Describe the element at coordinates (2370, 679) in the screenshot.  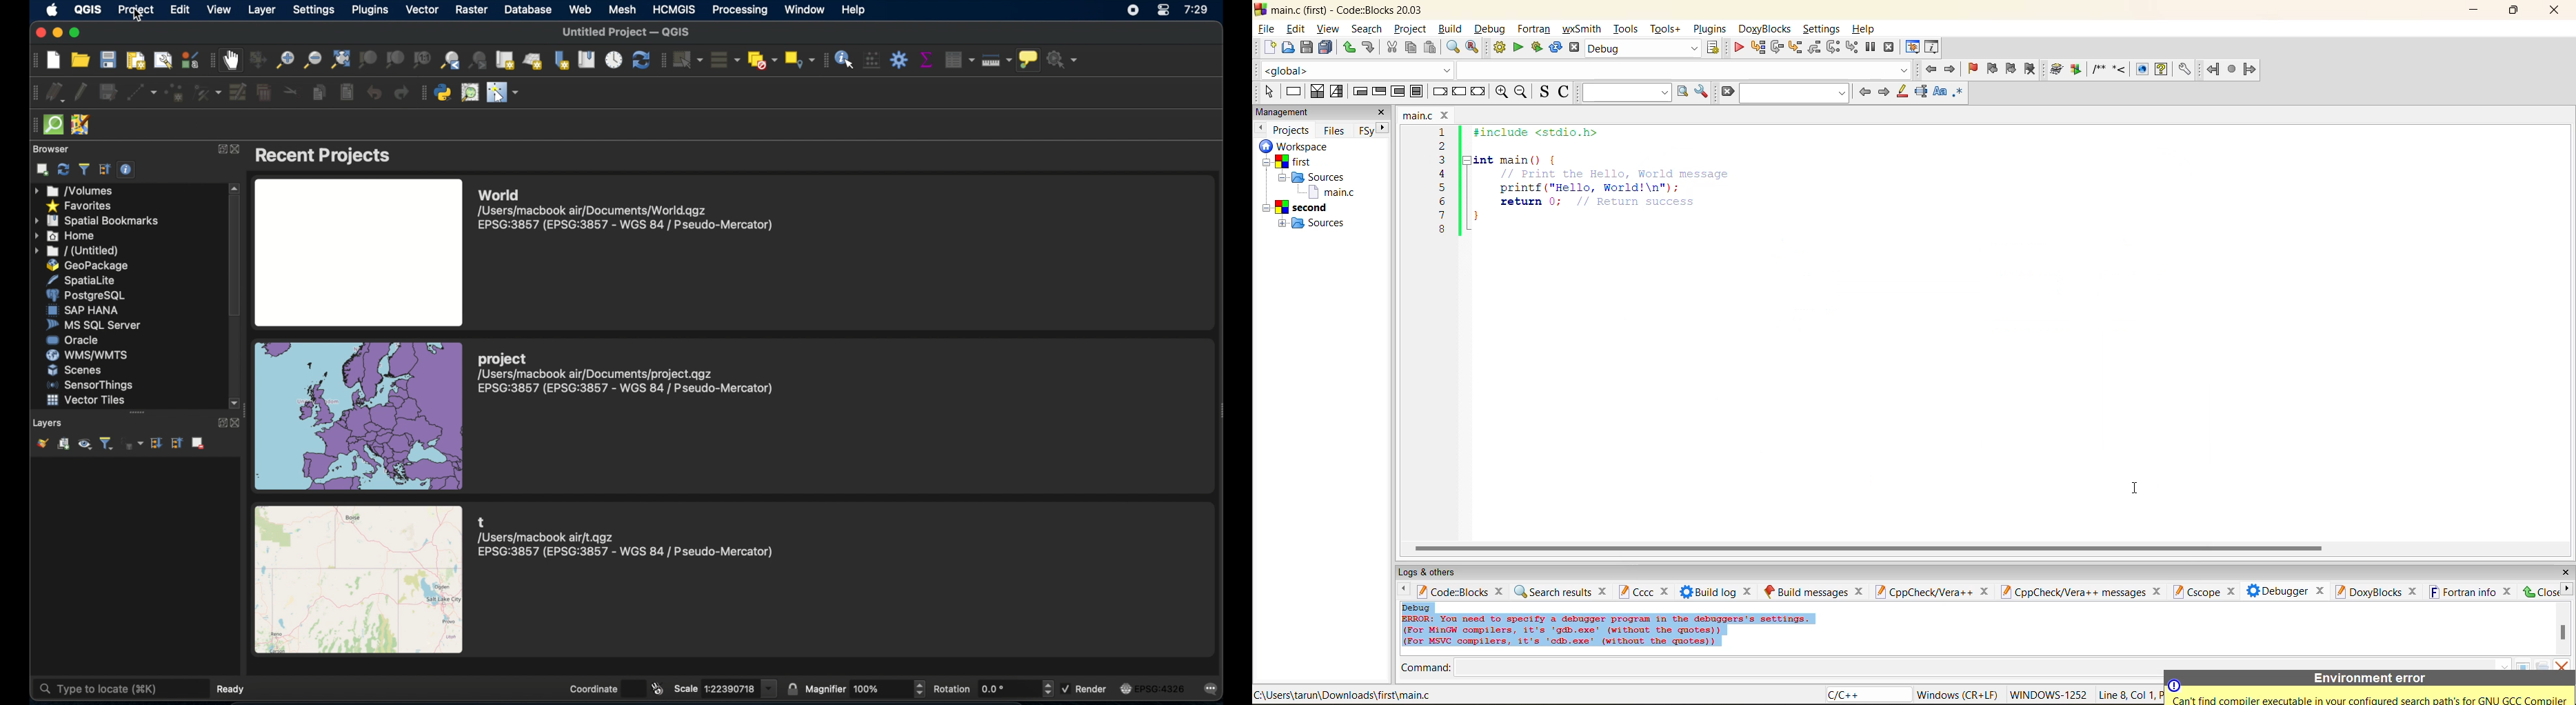
I see `Environment error` at that location.